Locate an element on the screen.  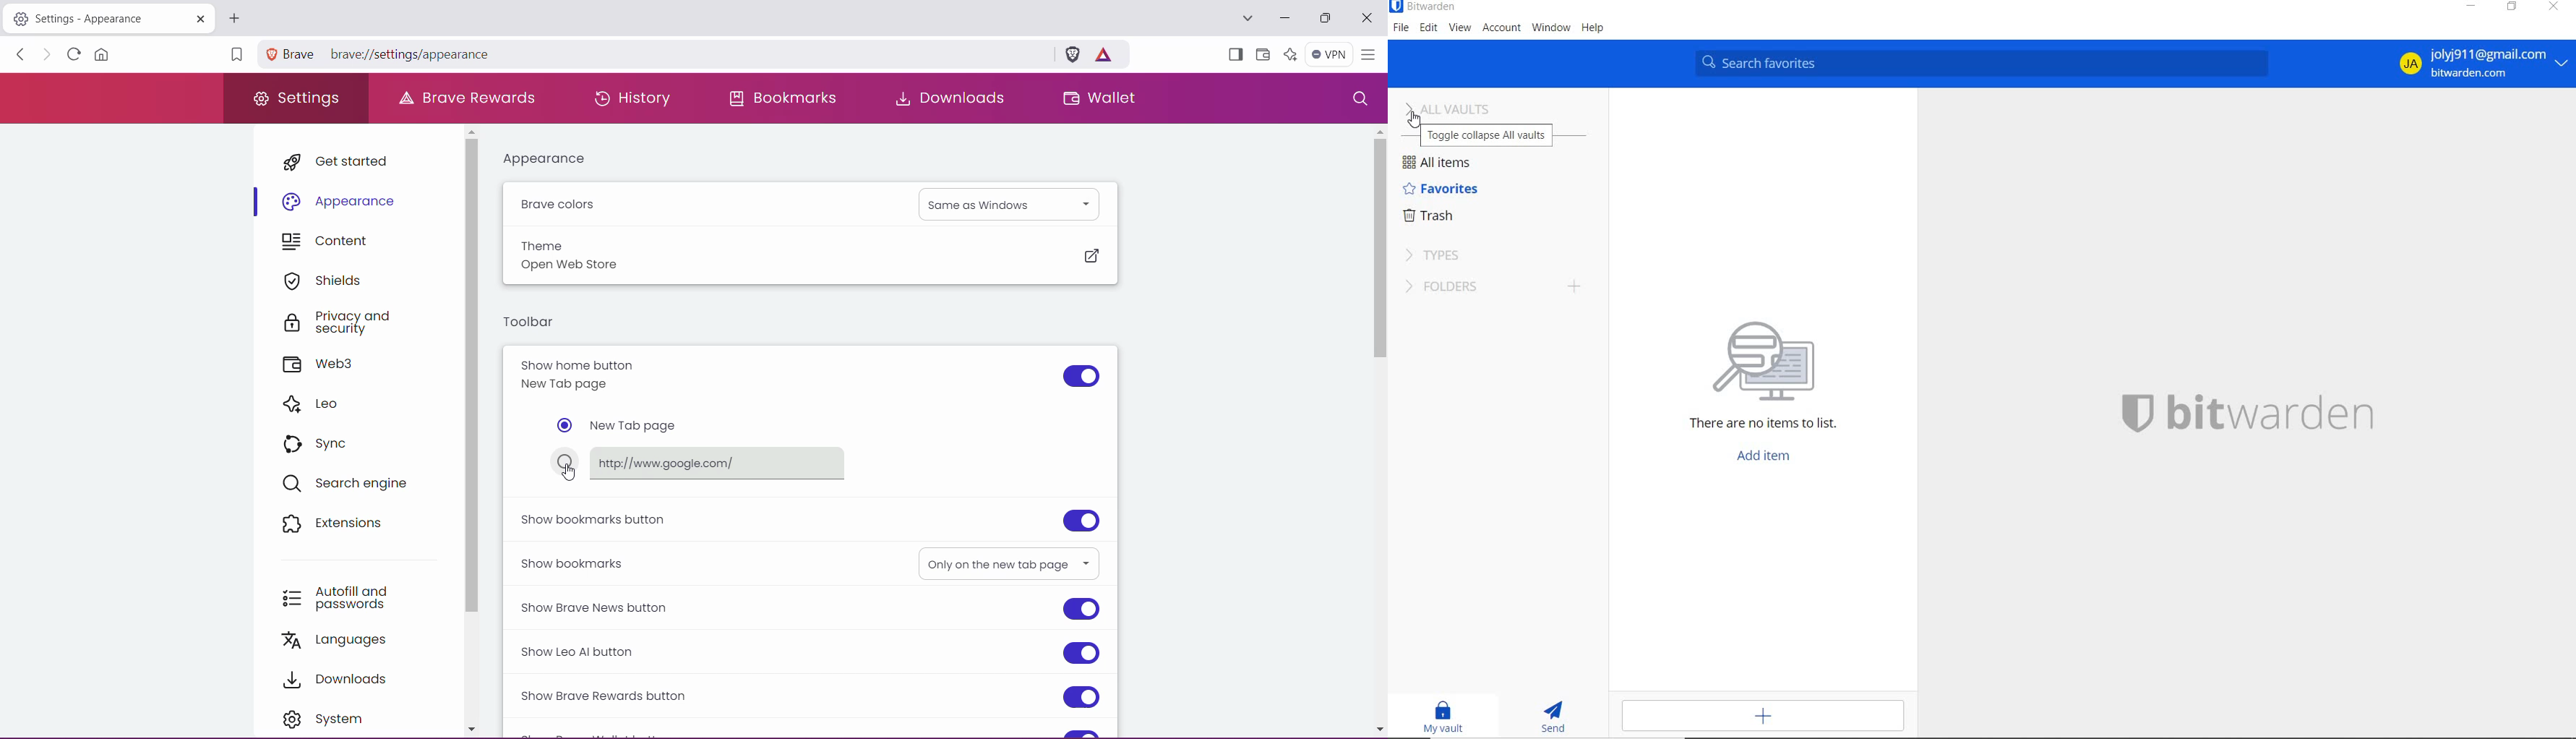
Downloads is located at coordinates (343, 678).